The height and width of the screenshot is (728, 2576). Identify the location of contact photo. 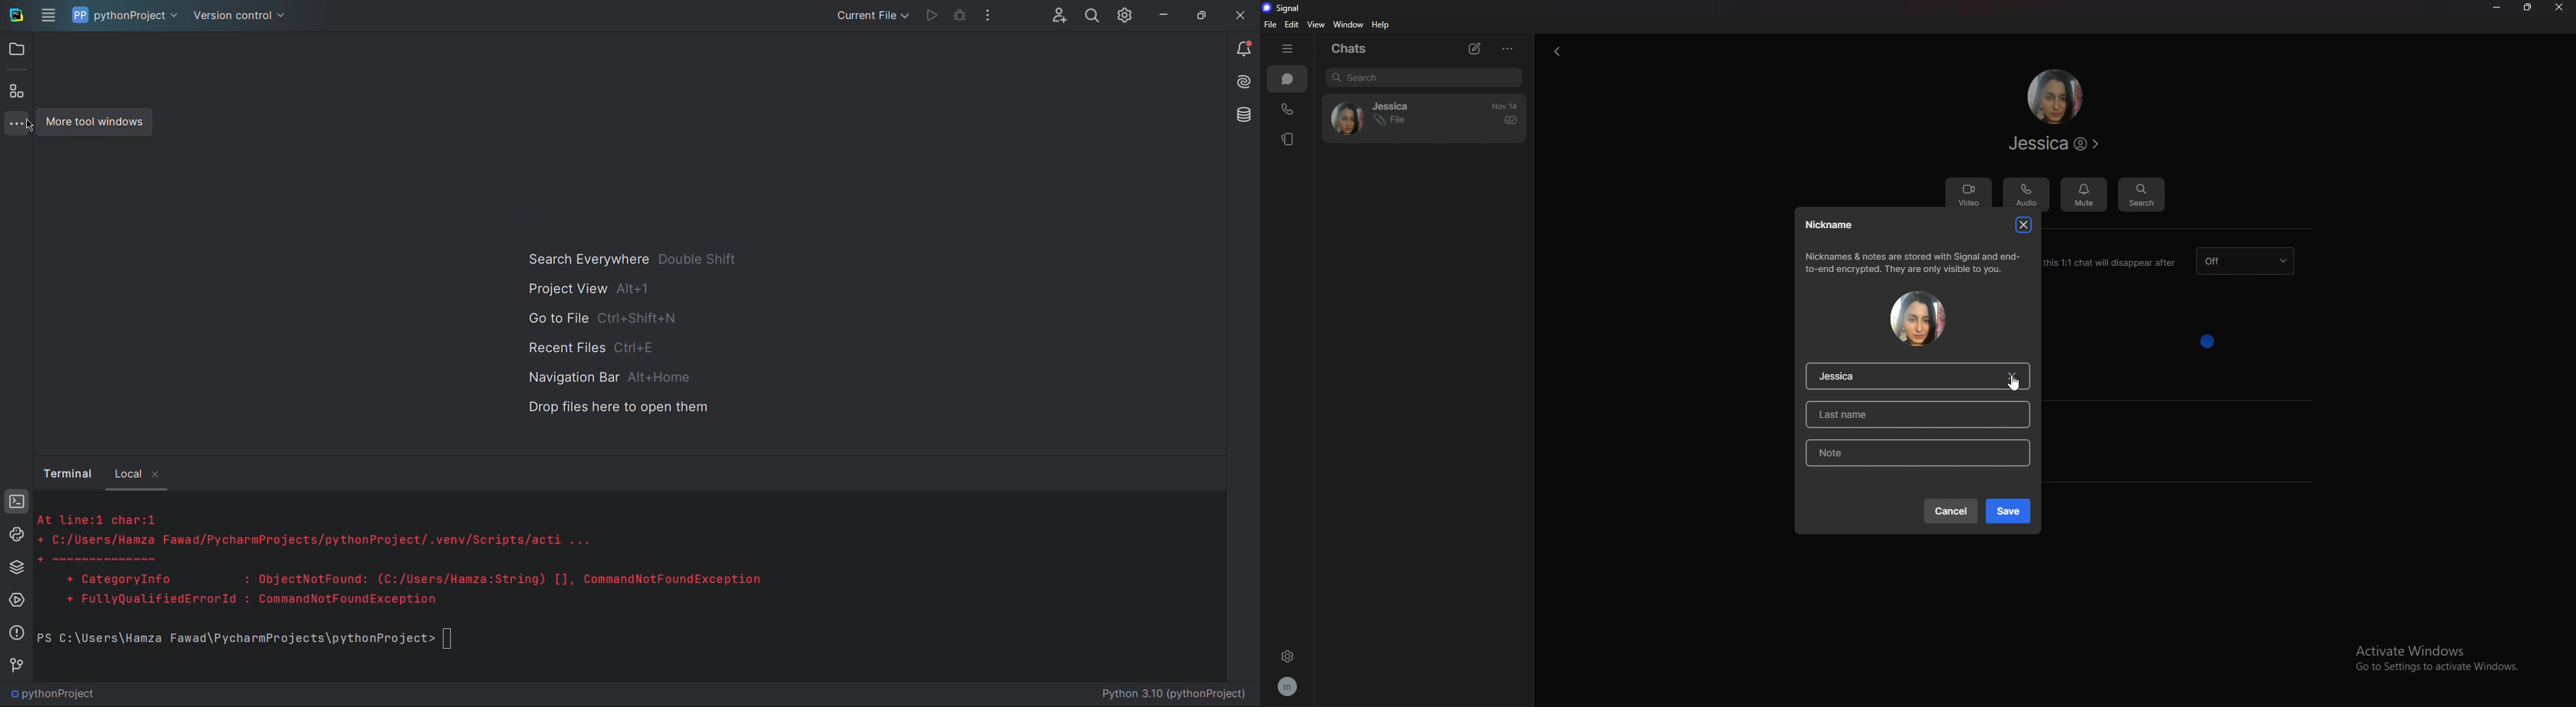
(1917, 319).